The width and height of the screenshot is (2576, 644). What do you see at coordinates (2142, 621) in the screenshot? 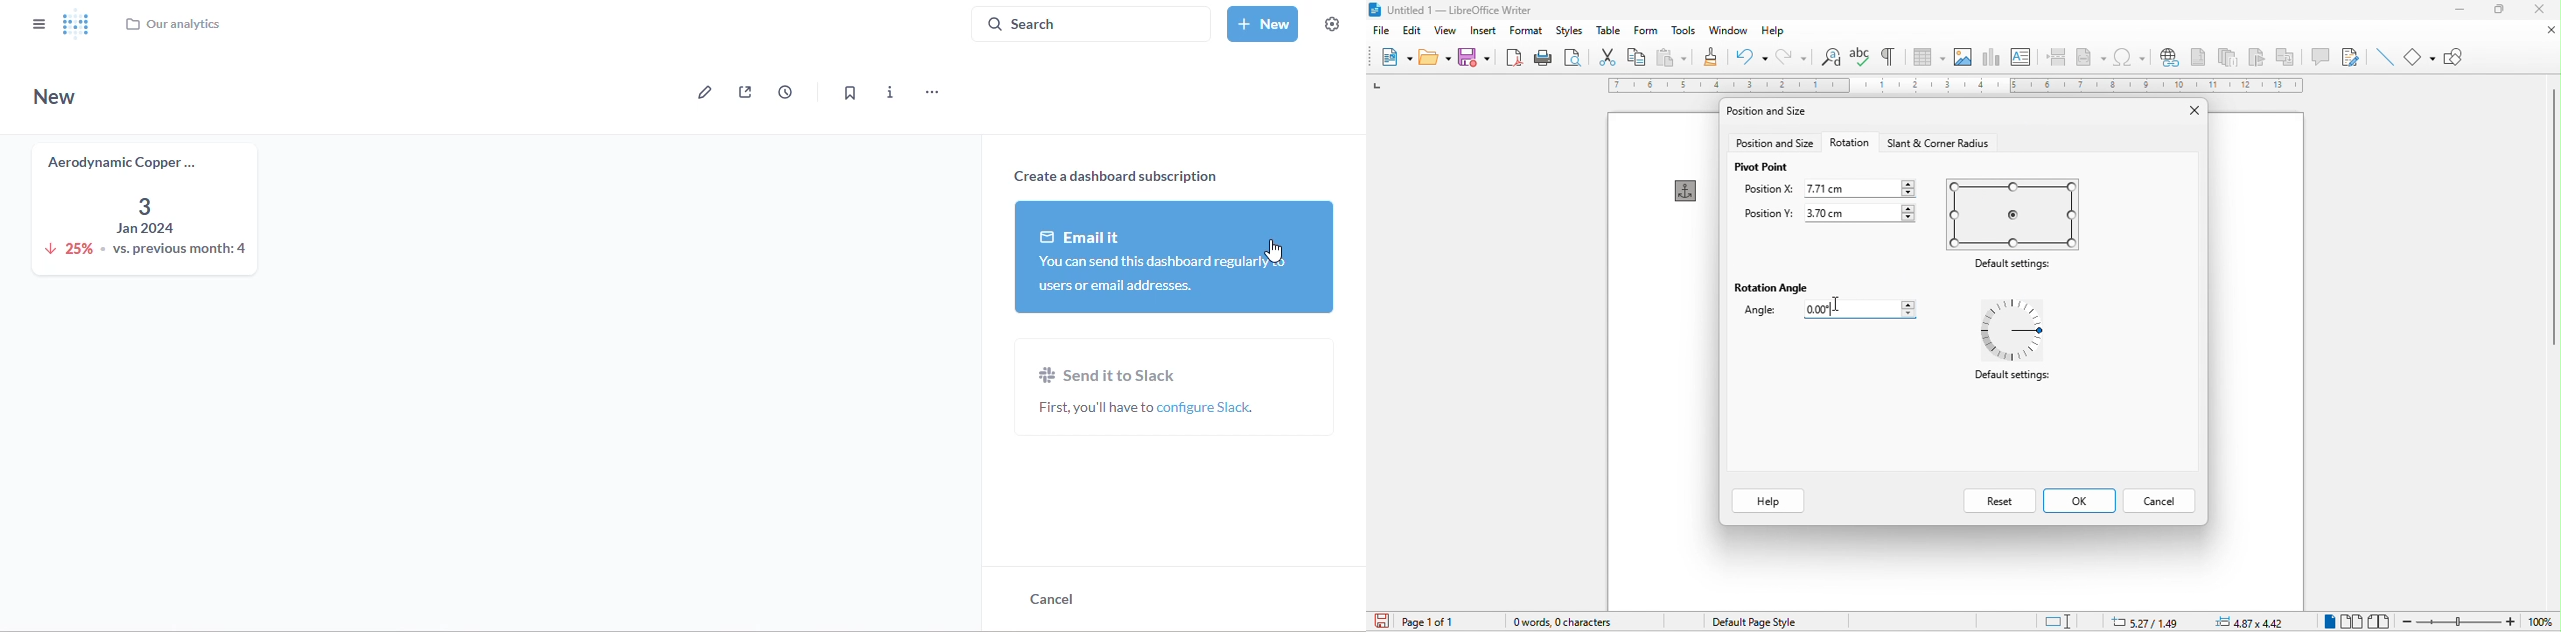
I see `5.27/1.49` at bounding box center [2142, 621].